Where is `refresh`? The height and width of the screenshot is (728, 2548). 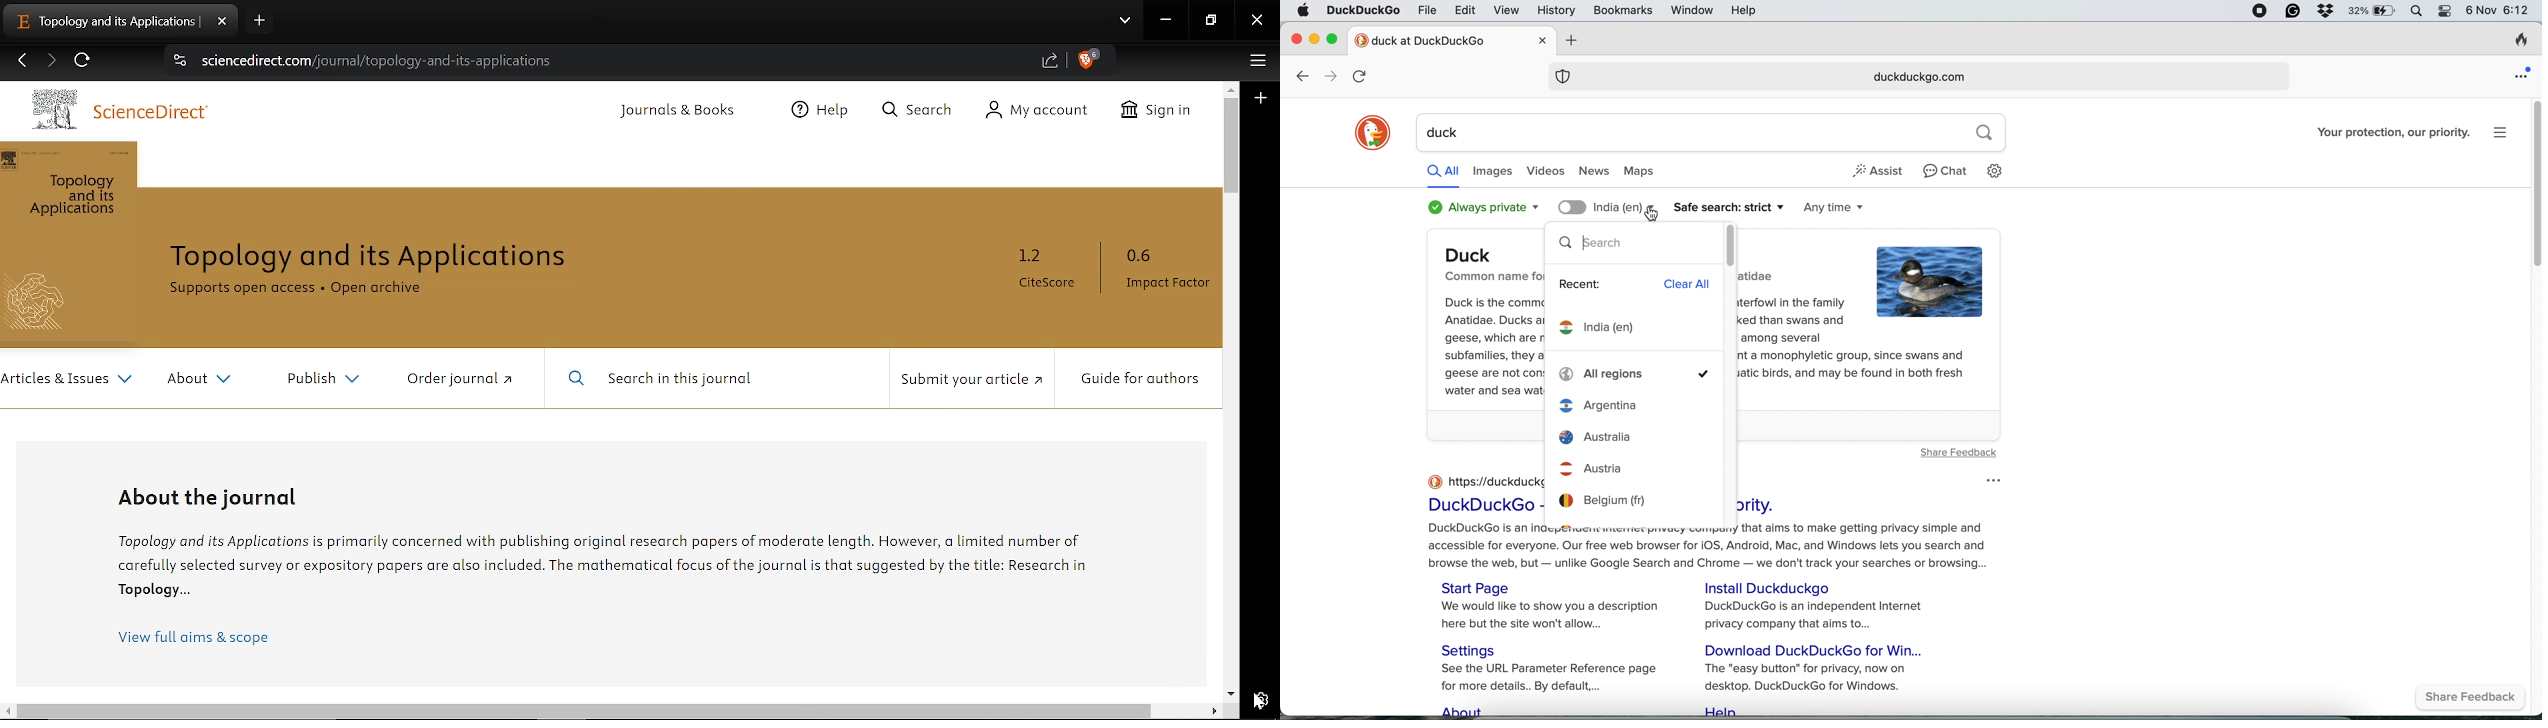 refresh is located at coordinates (1363, 77).